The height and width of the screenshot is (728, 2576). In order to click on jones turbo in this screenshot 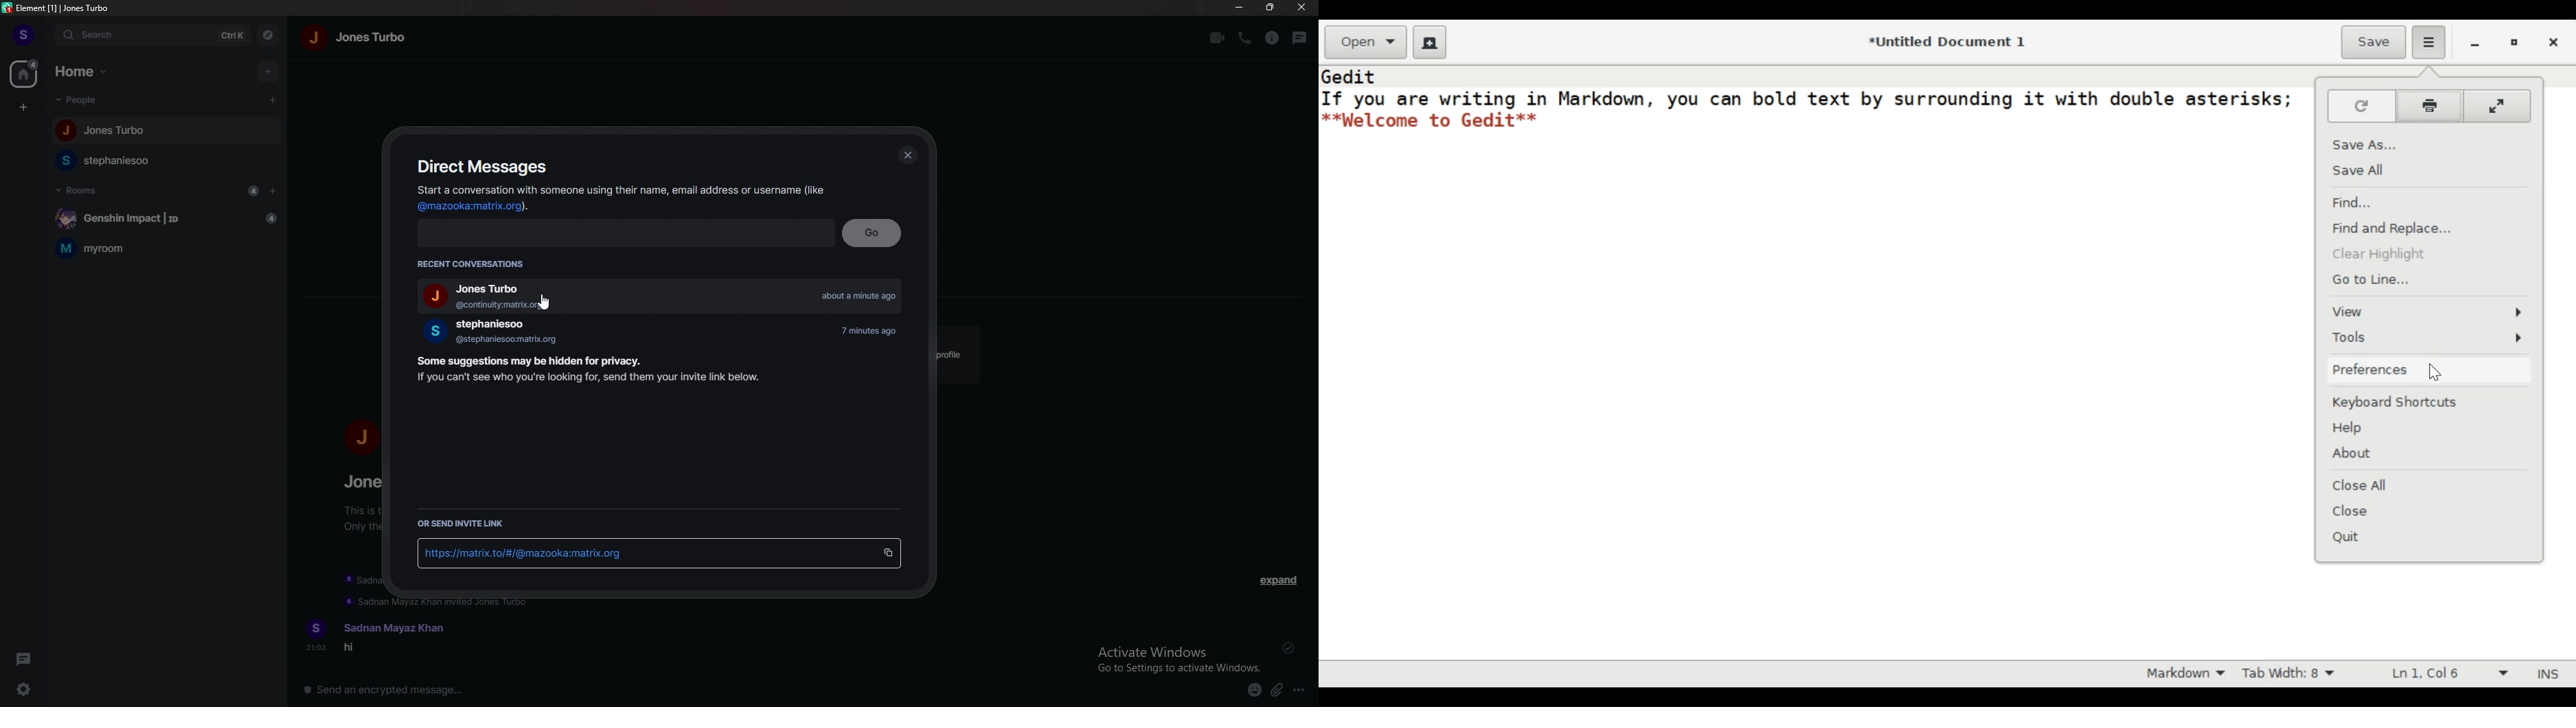, I will do `click(372, 38)`.